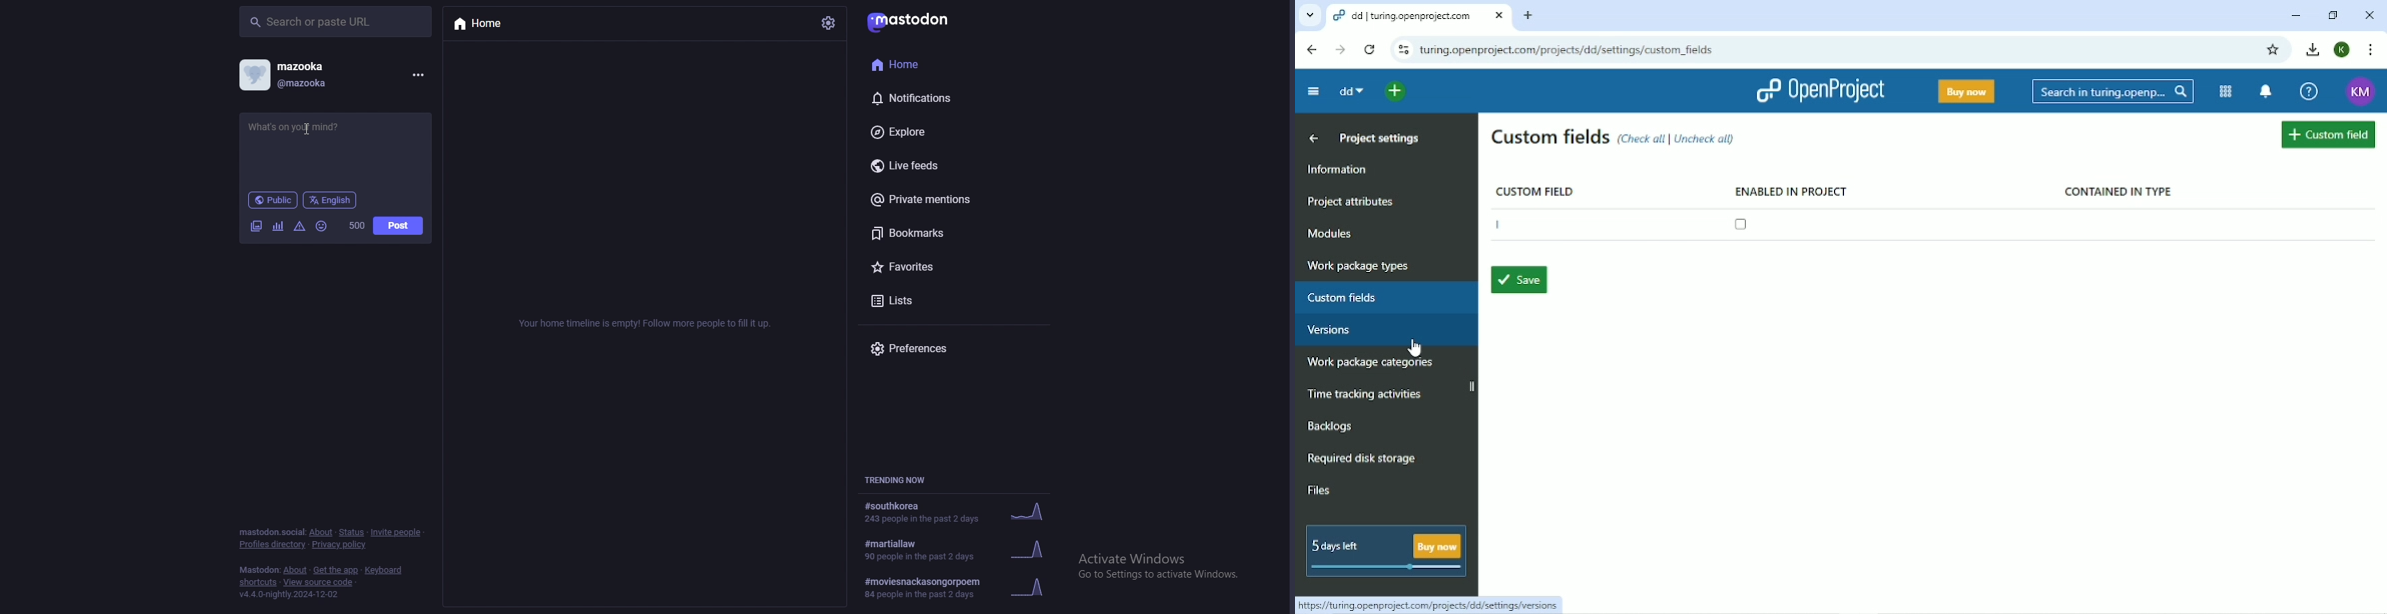 This screenshot has height=616, width=2408. What do you see at coordinates (934, 302) in the screenshot?
I see `lists` at bounding box center [934, 302].